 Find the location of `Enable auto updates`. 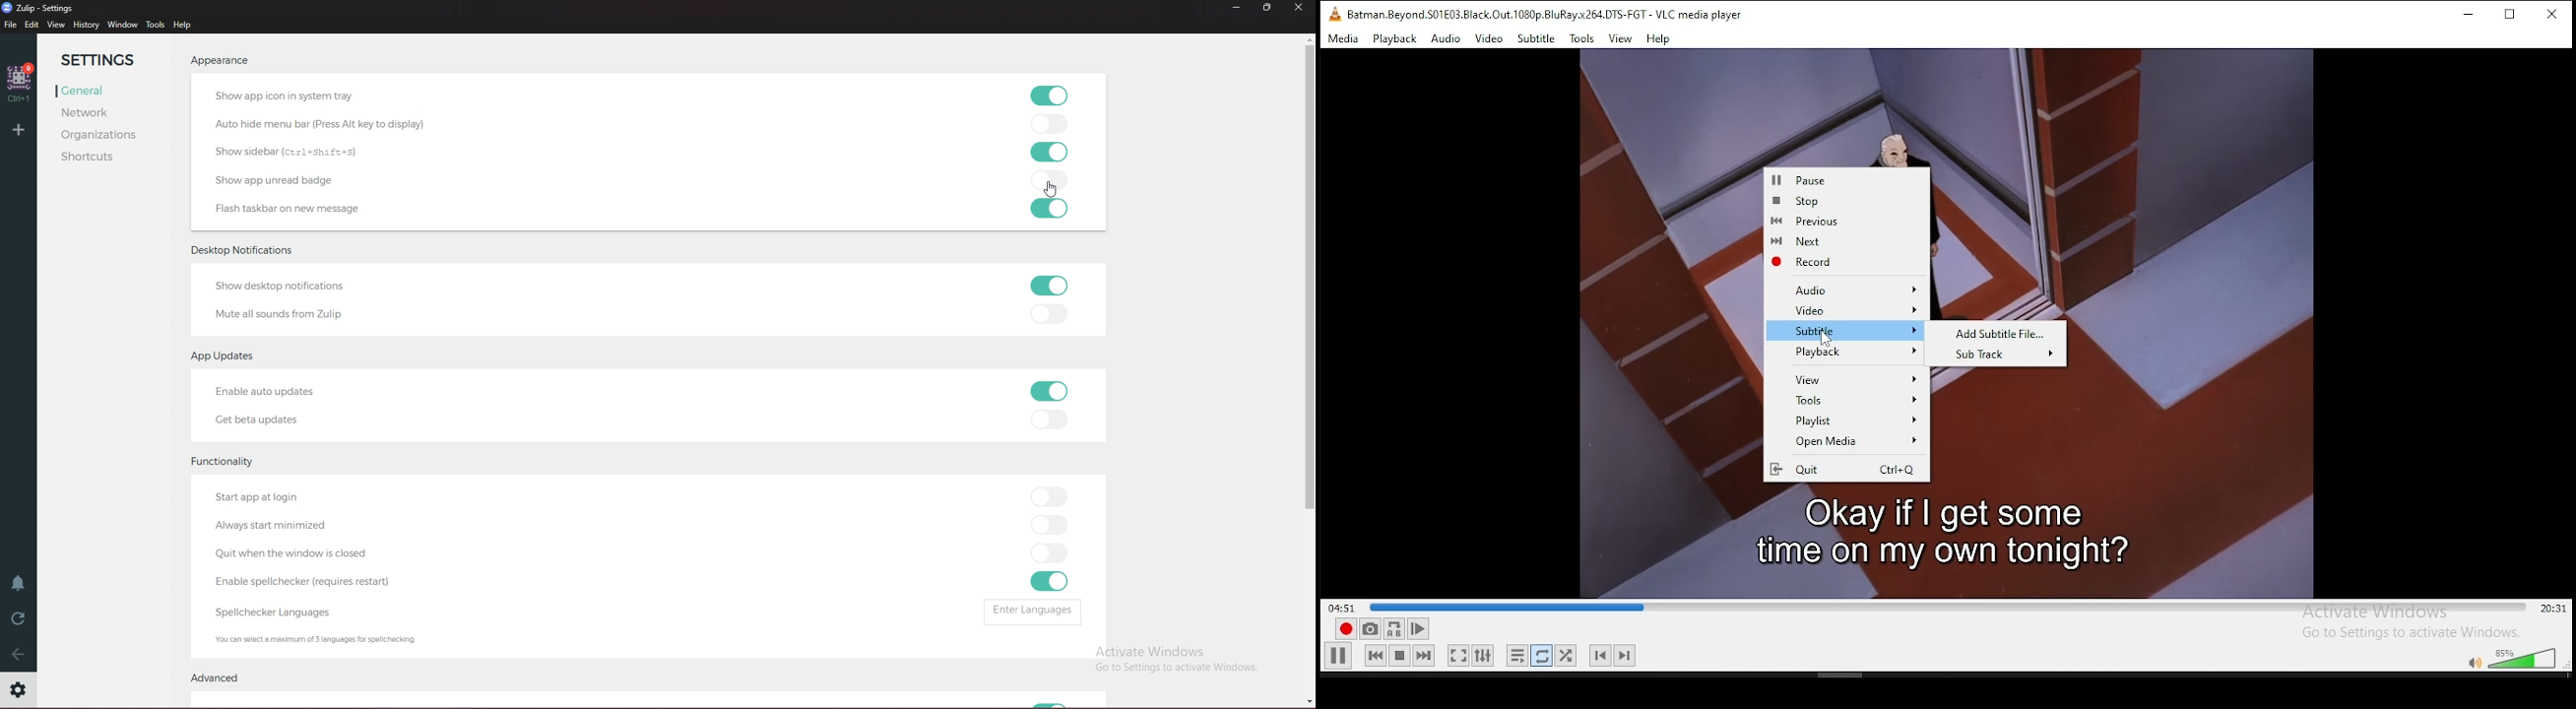

Enable auto updates is located at coordinates (272, 392).